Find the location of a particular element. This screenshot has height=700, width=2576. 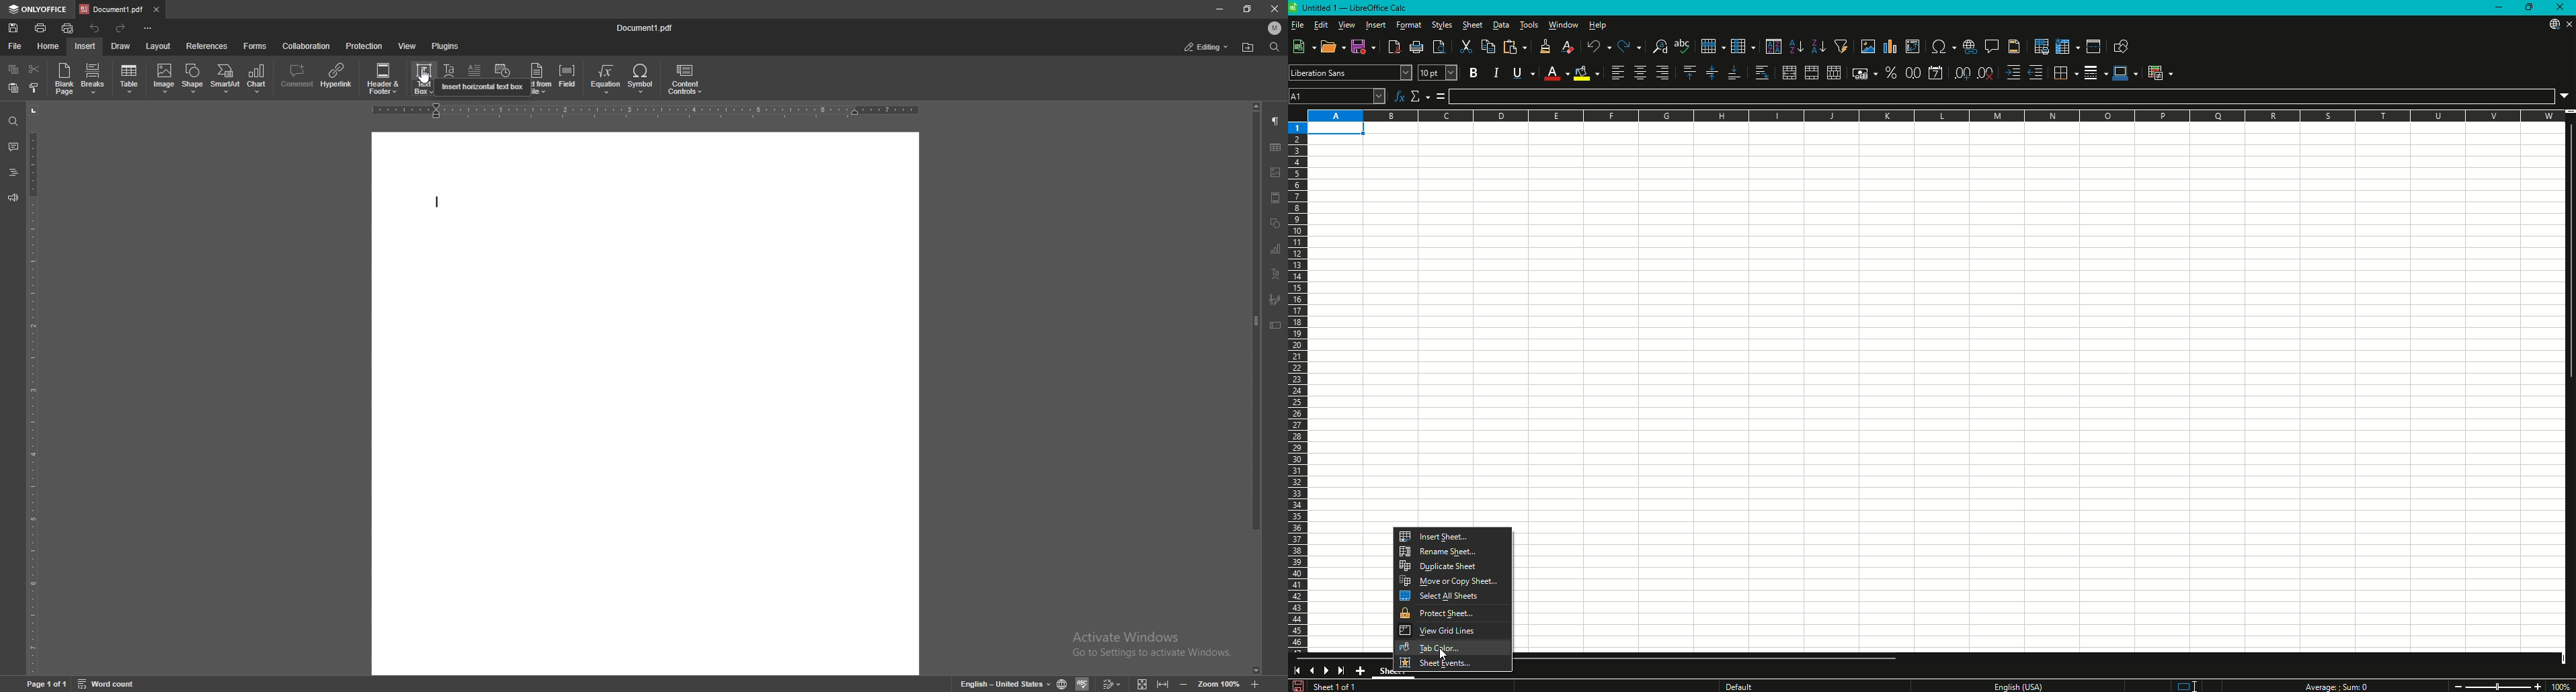

Add New Sheet is located at coordinates (1361, 671).